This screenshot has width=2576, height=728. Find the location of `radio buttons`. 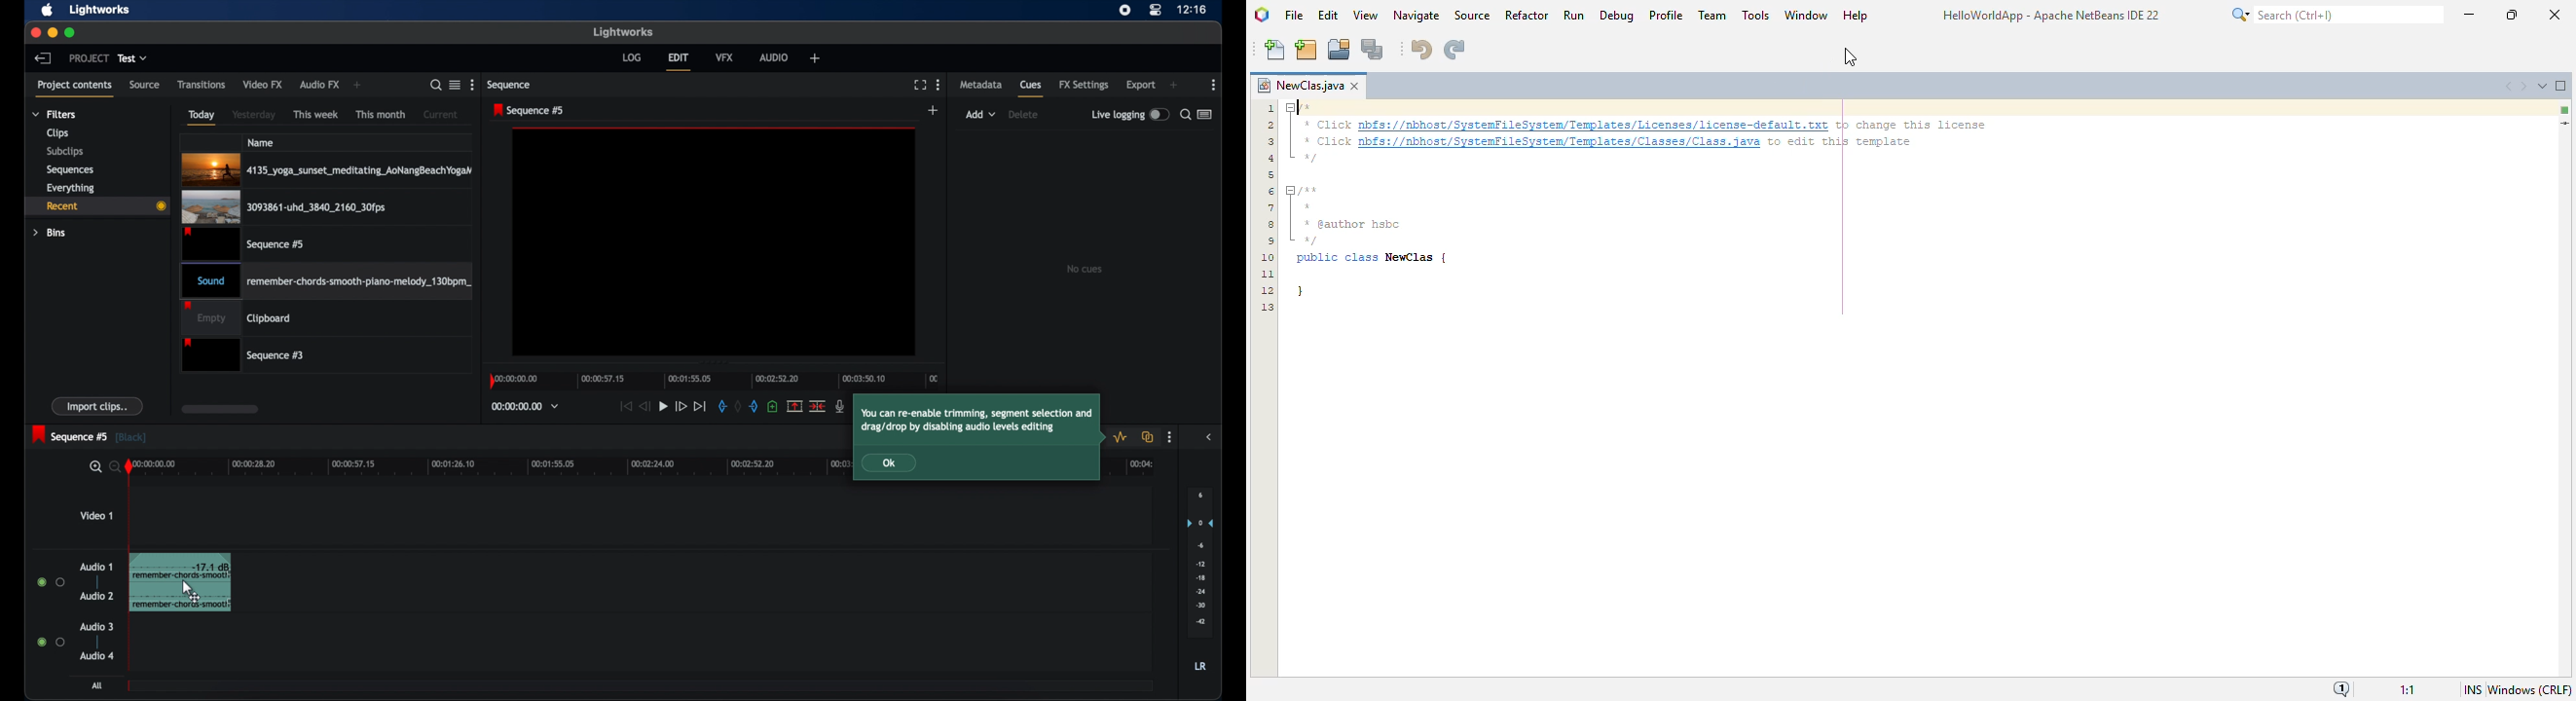

radio buttons is located at coordinates (51, 641).